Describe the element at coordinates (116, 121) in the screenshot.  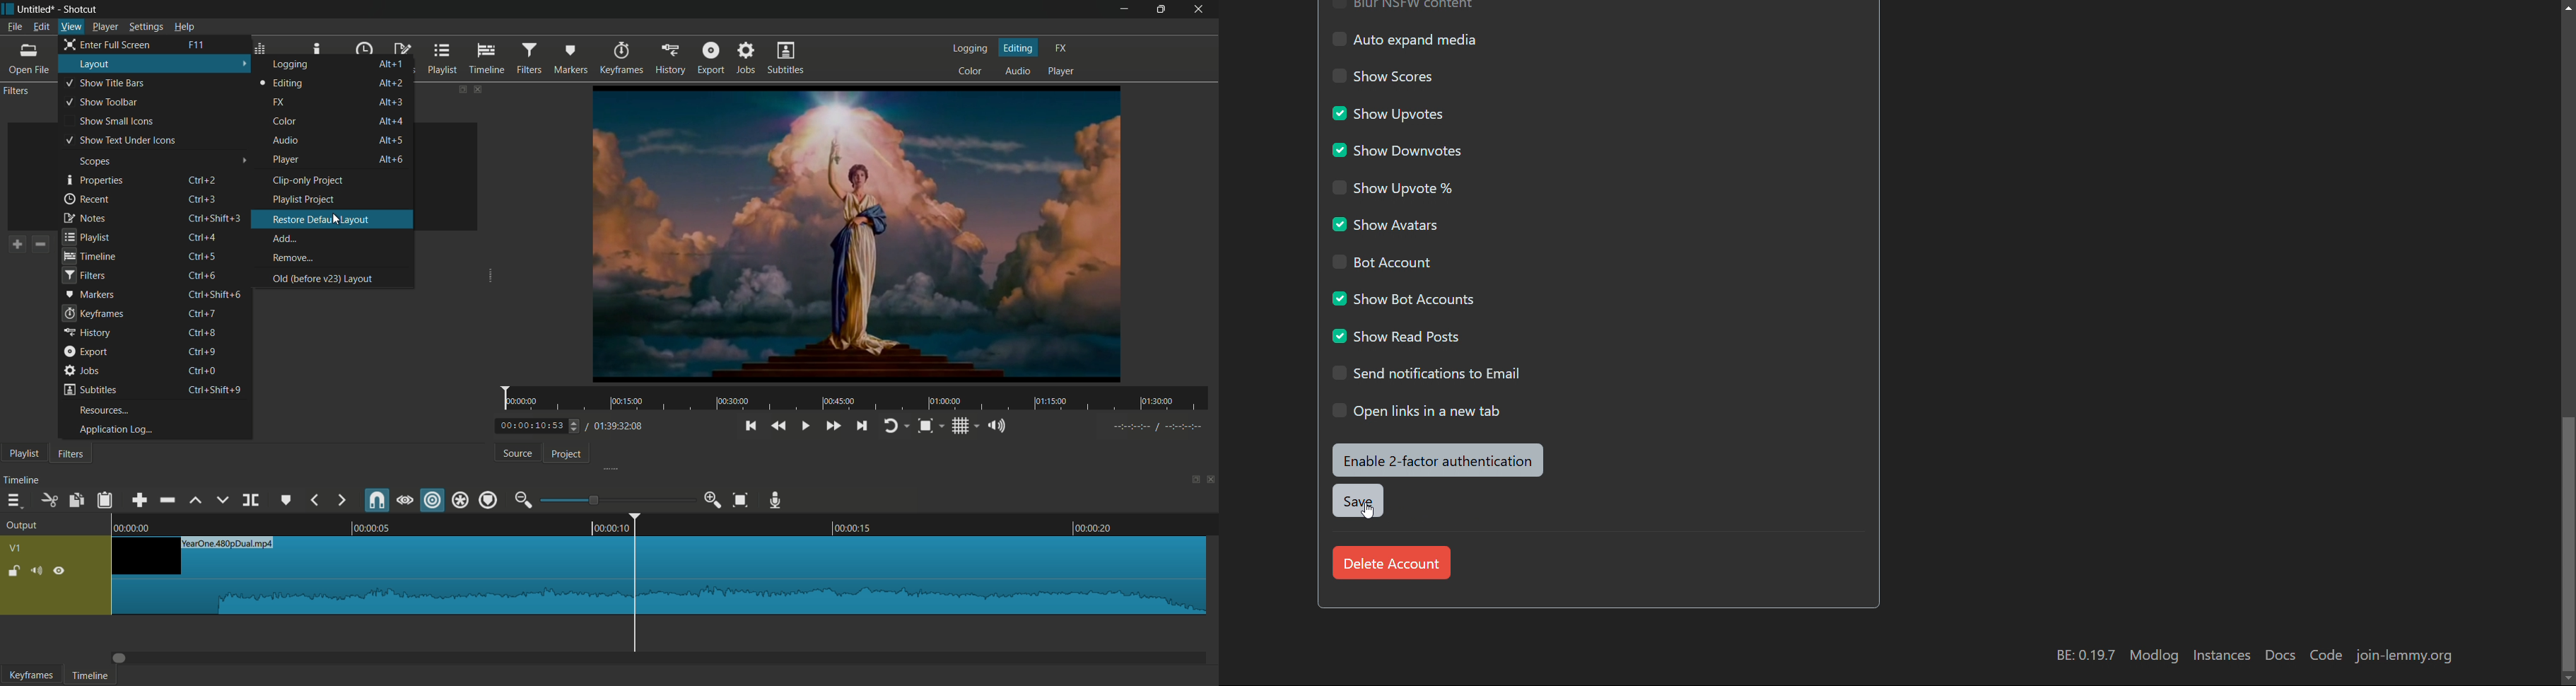
I see `show small icons` at that location.